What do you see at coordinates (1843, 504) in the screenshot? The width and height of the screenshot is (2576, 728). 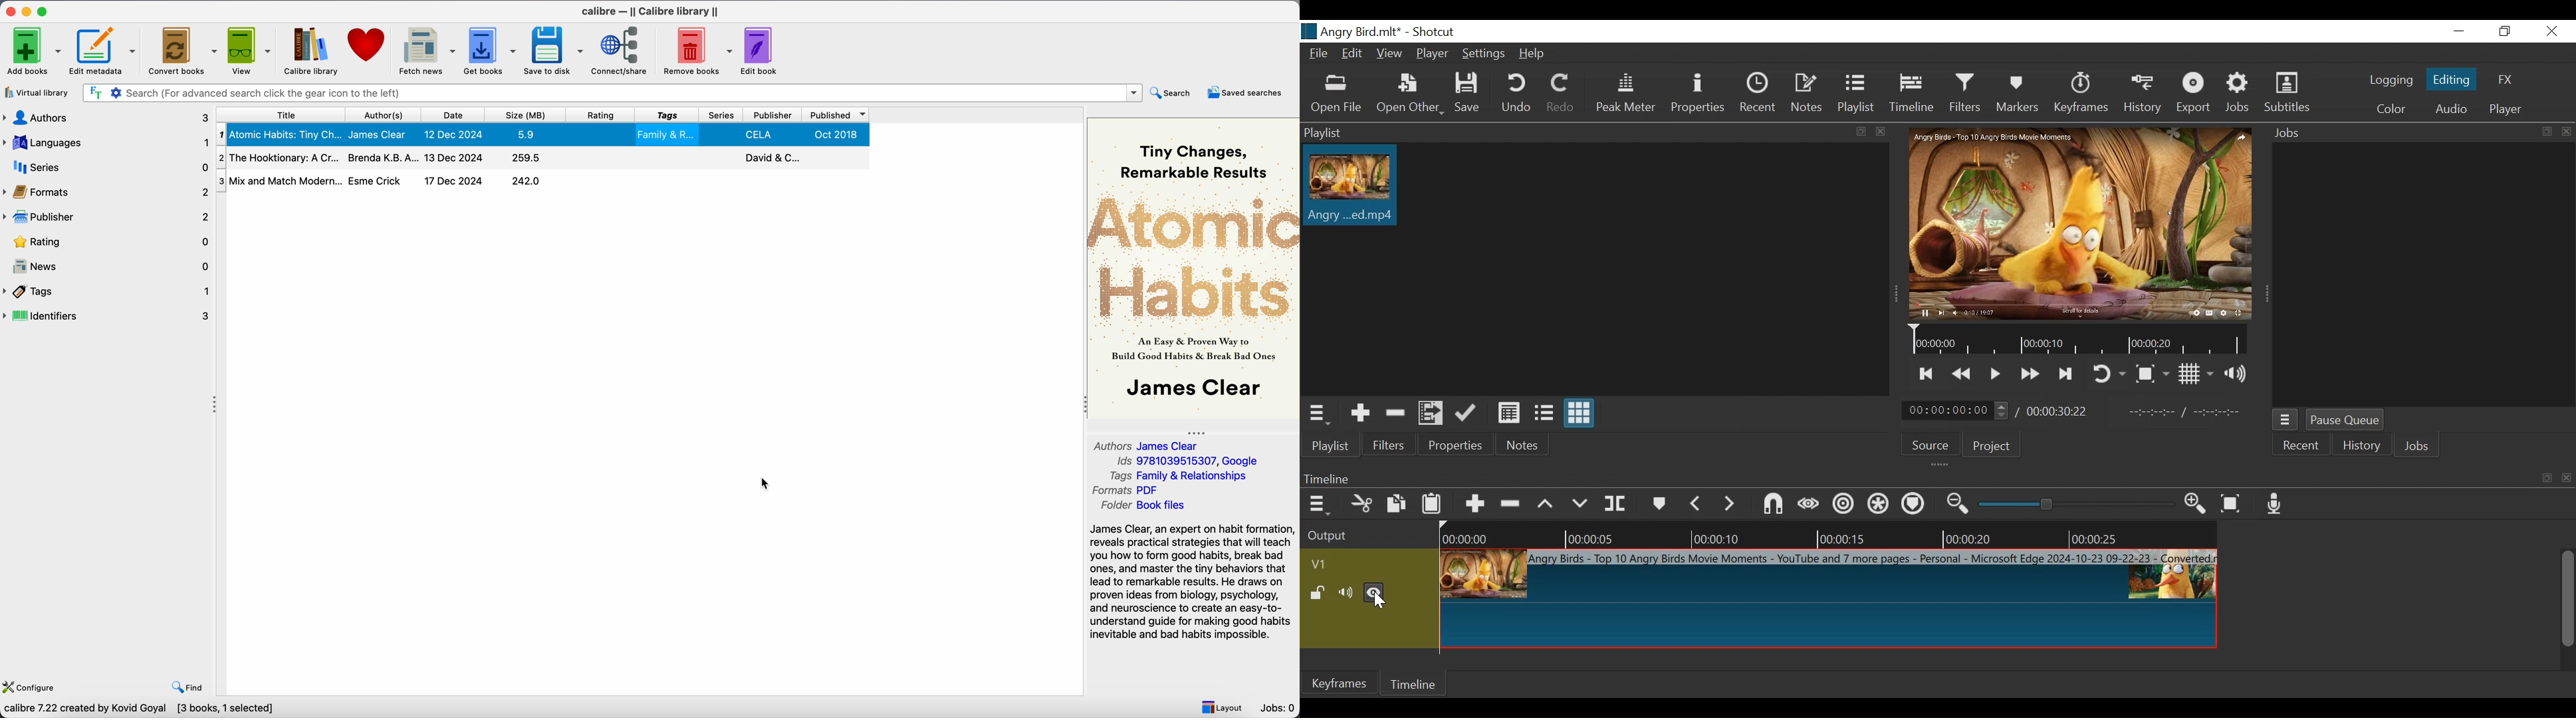 I see `Ripple` at bounding box center [1843, 504].